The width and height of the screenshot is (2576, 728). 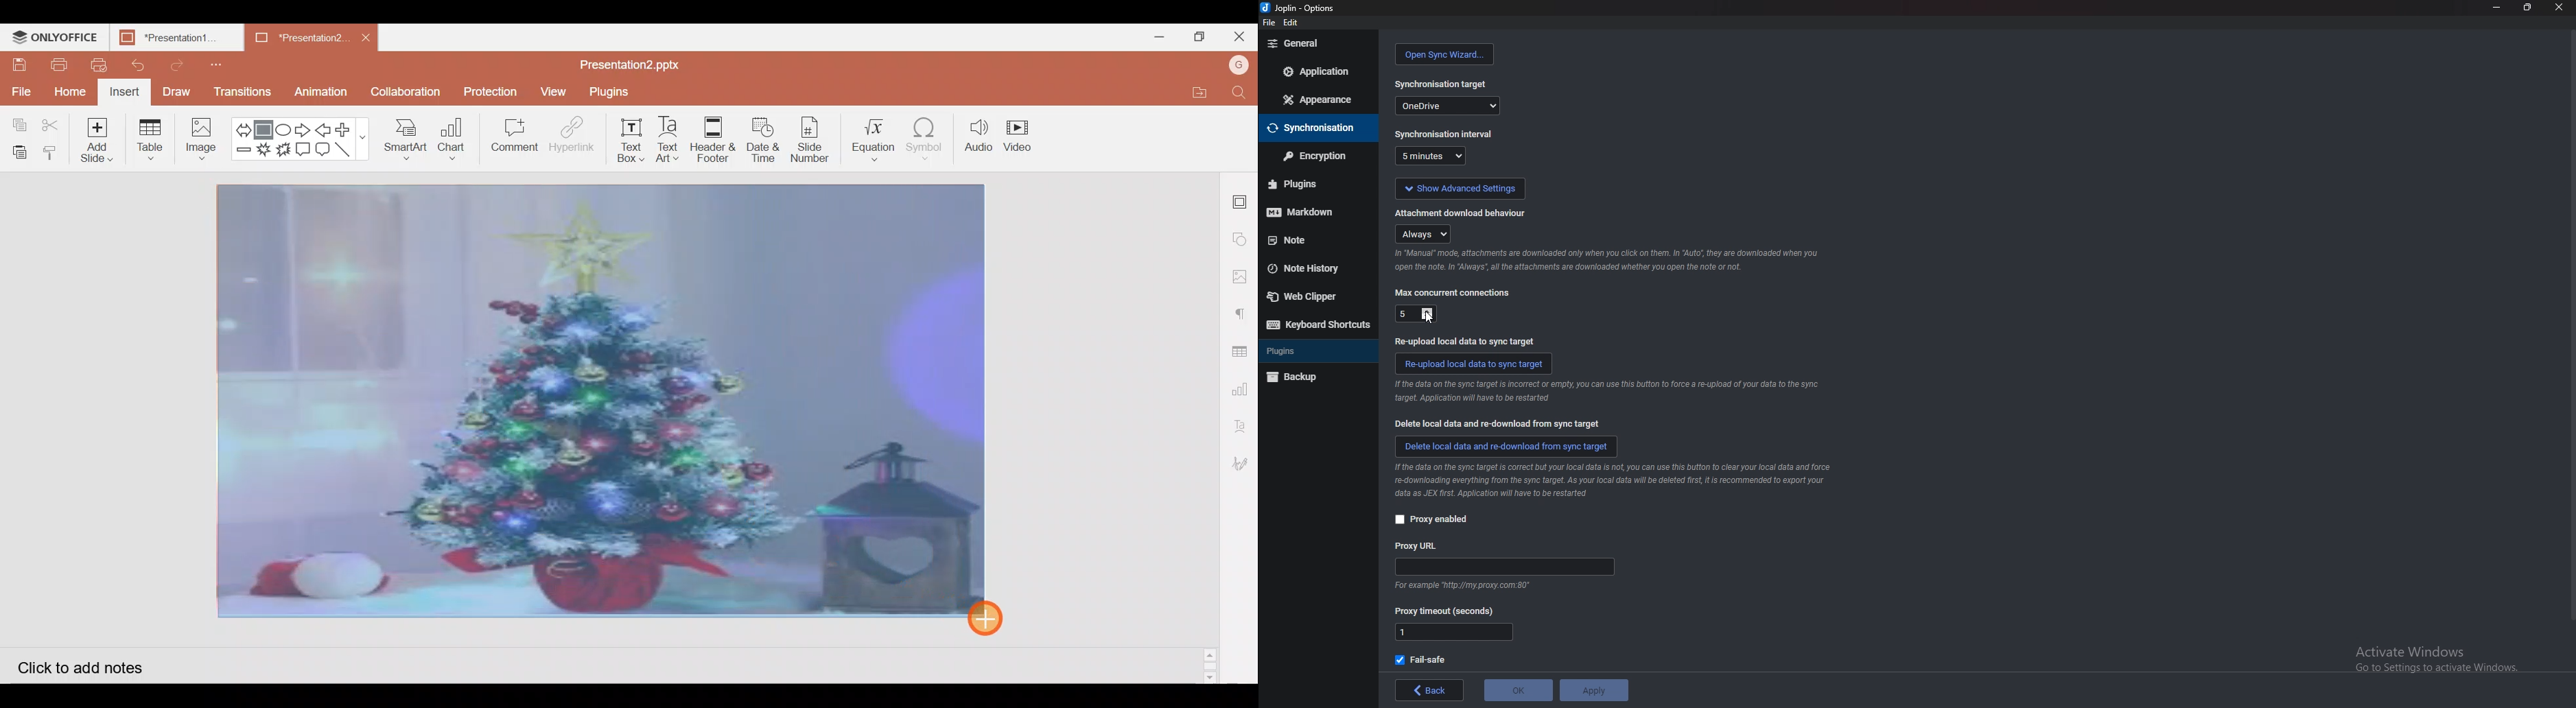 I want to click on info, so click(x=1613, y=481).